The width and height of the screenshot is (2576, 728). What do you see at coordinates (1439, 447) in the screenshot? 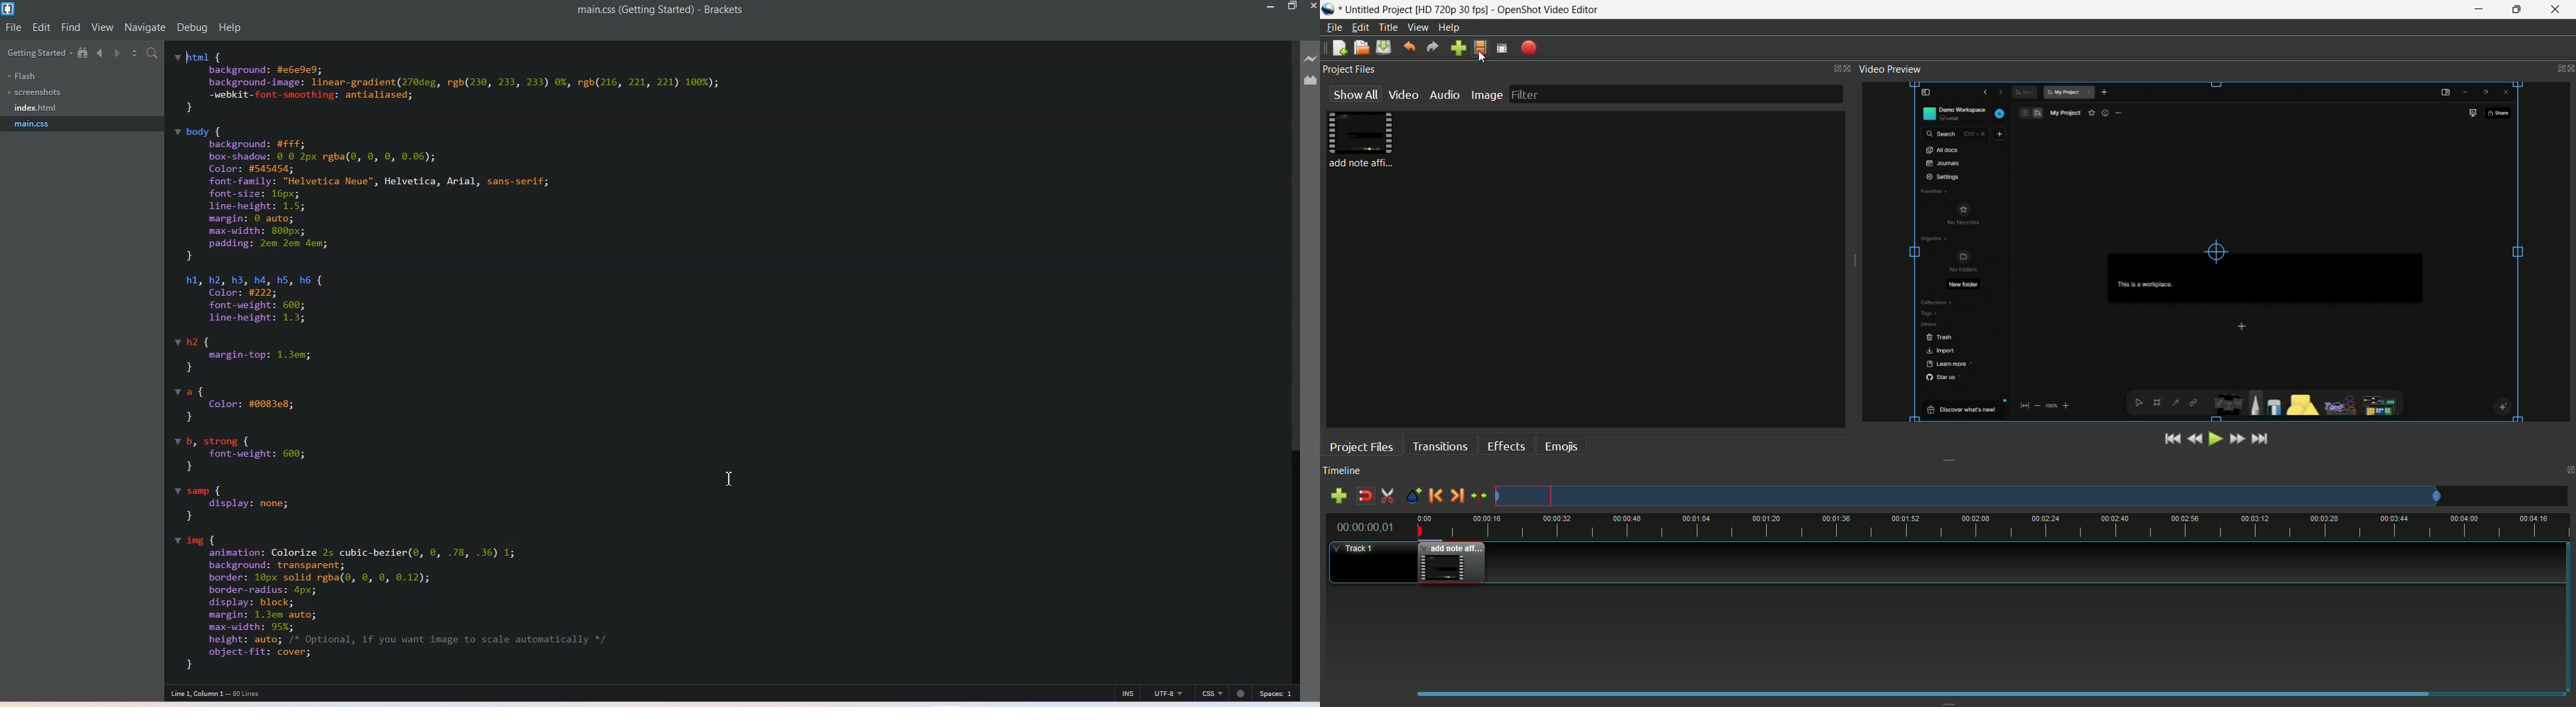
I see `transitions` at bounding box center [1439, 447].